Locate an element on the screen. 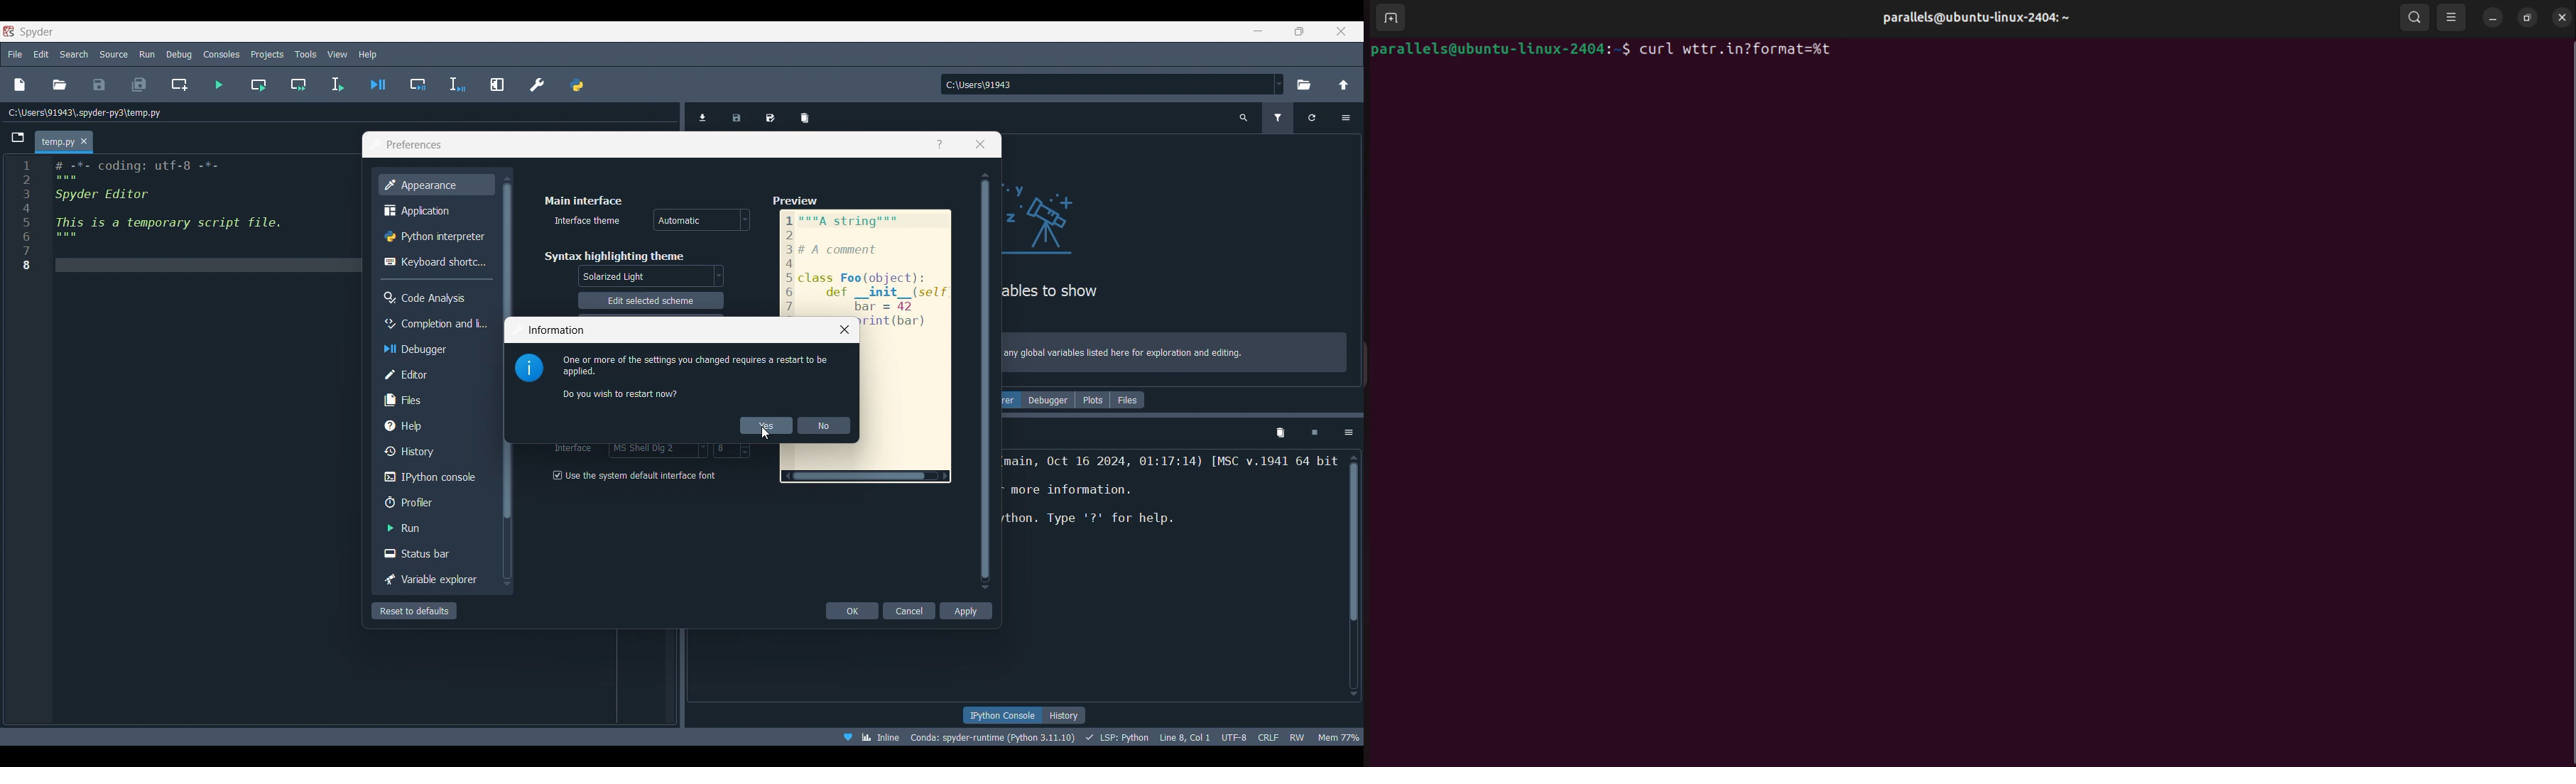  Selected theme is located at coordinates (653, 276).